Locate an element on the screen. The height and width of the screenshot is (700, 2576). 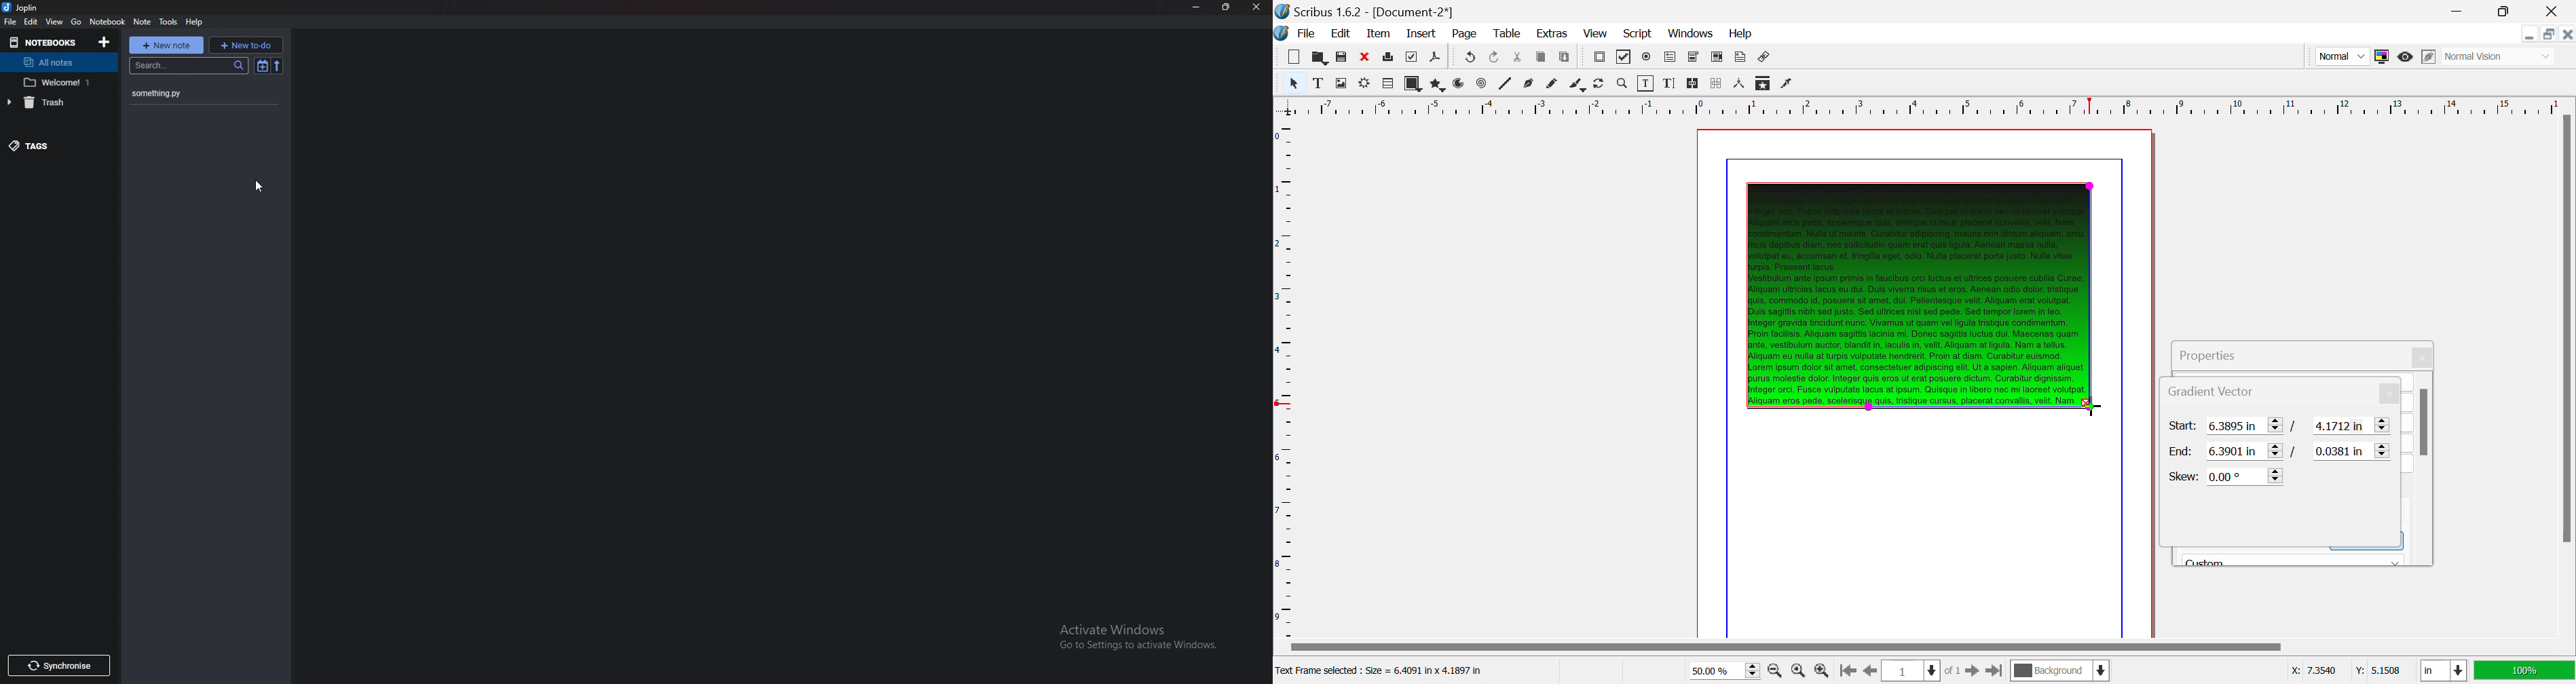
Page is located at coordinates (1463, 35).